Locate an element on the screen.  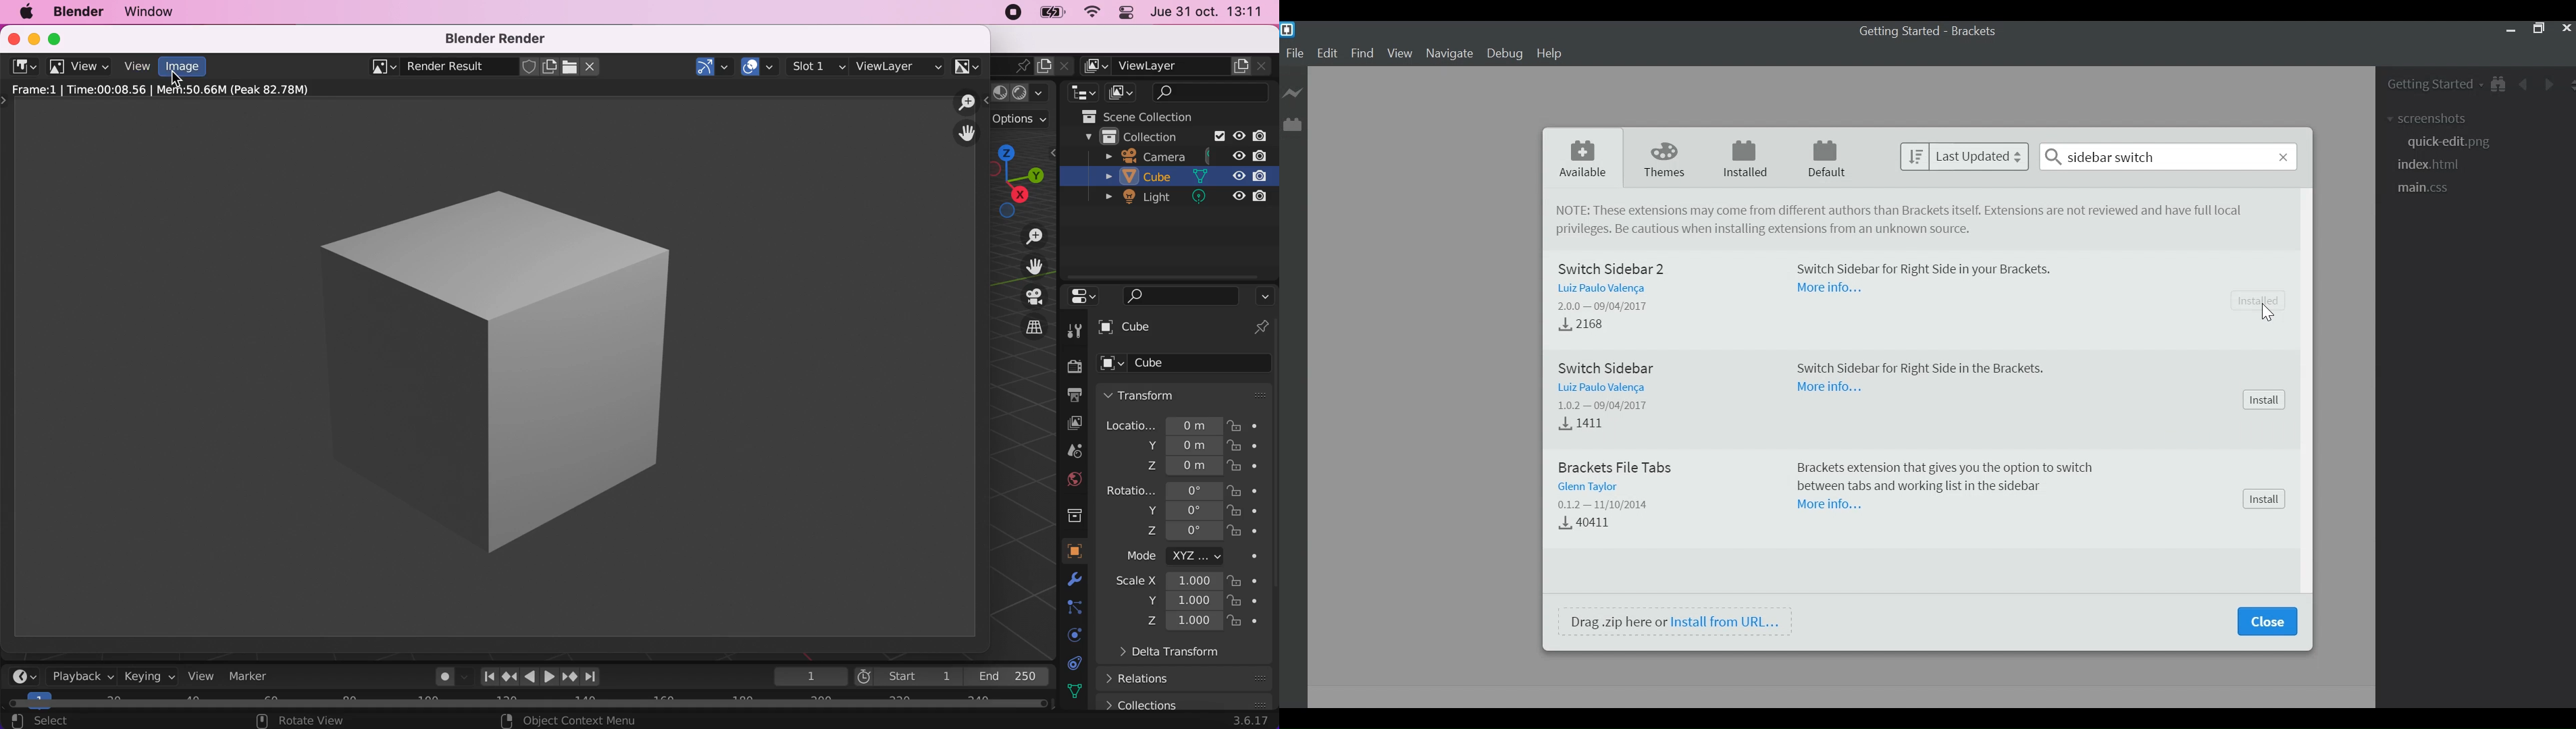
view is located at coordinates (81, 67).